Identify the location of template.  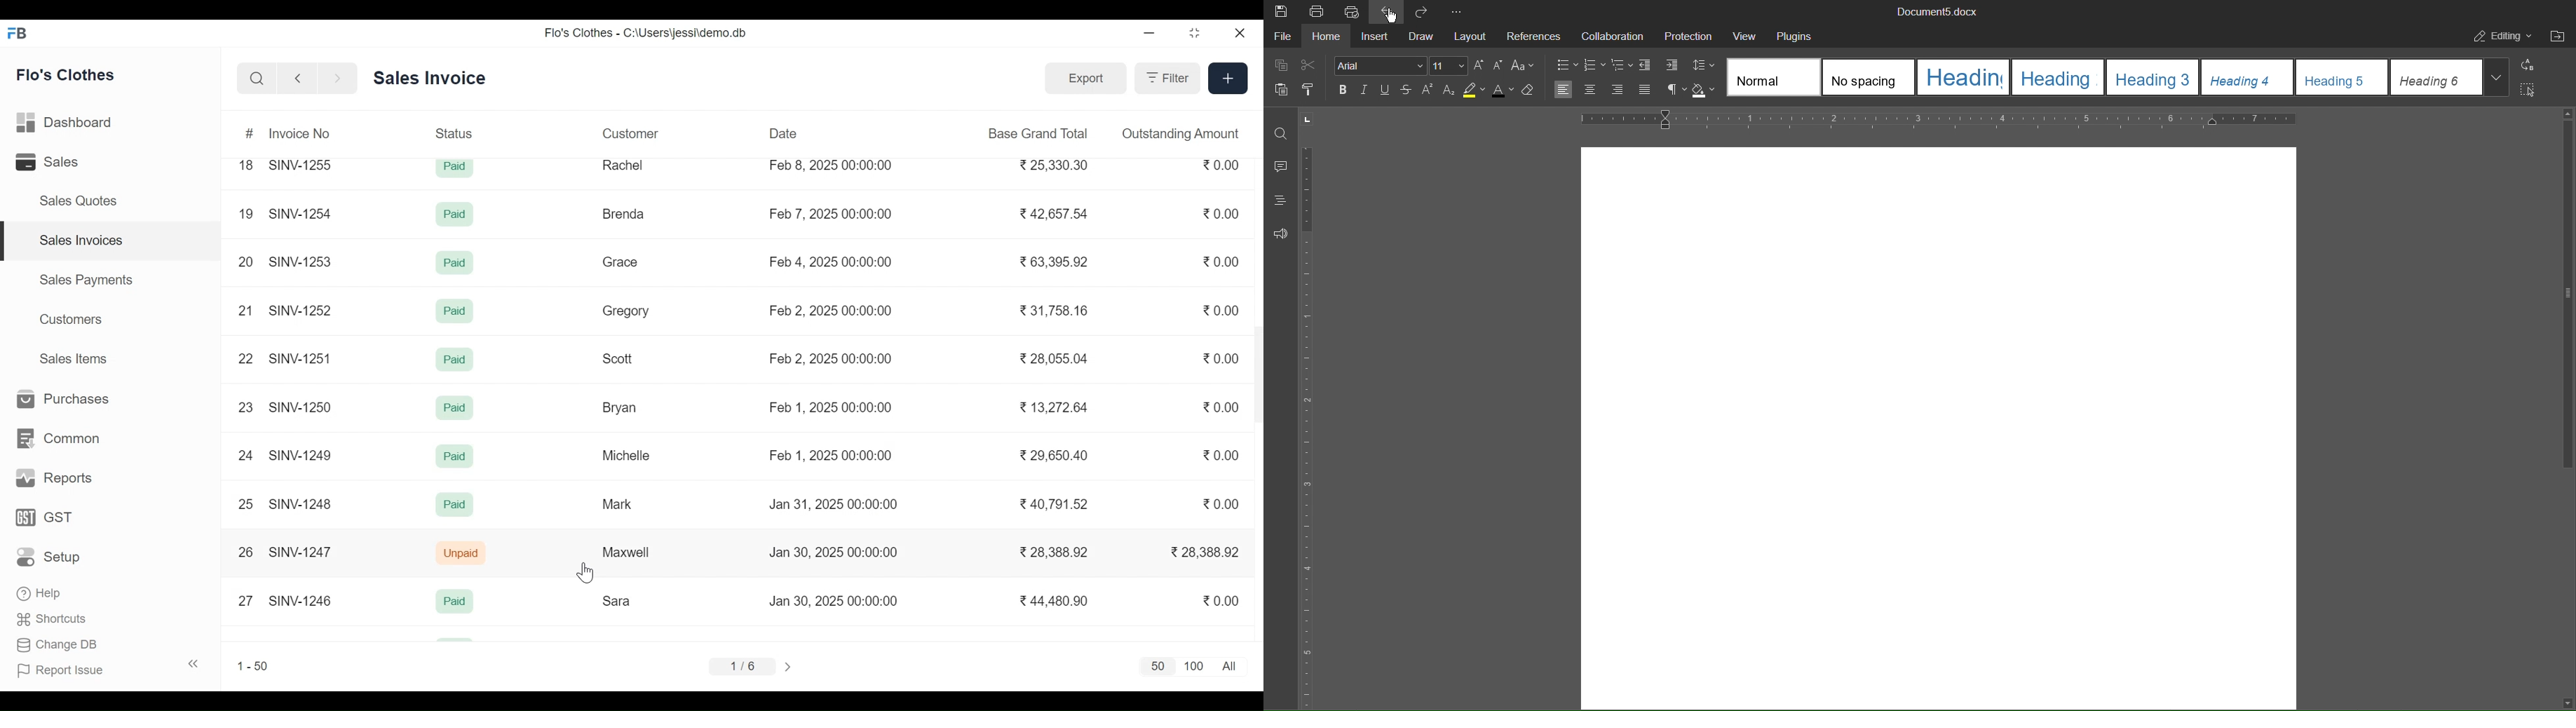
(2342, 77).